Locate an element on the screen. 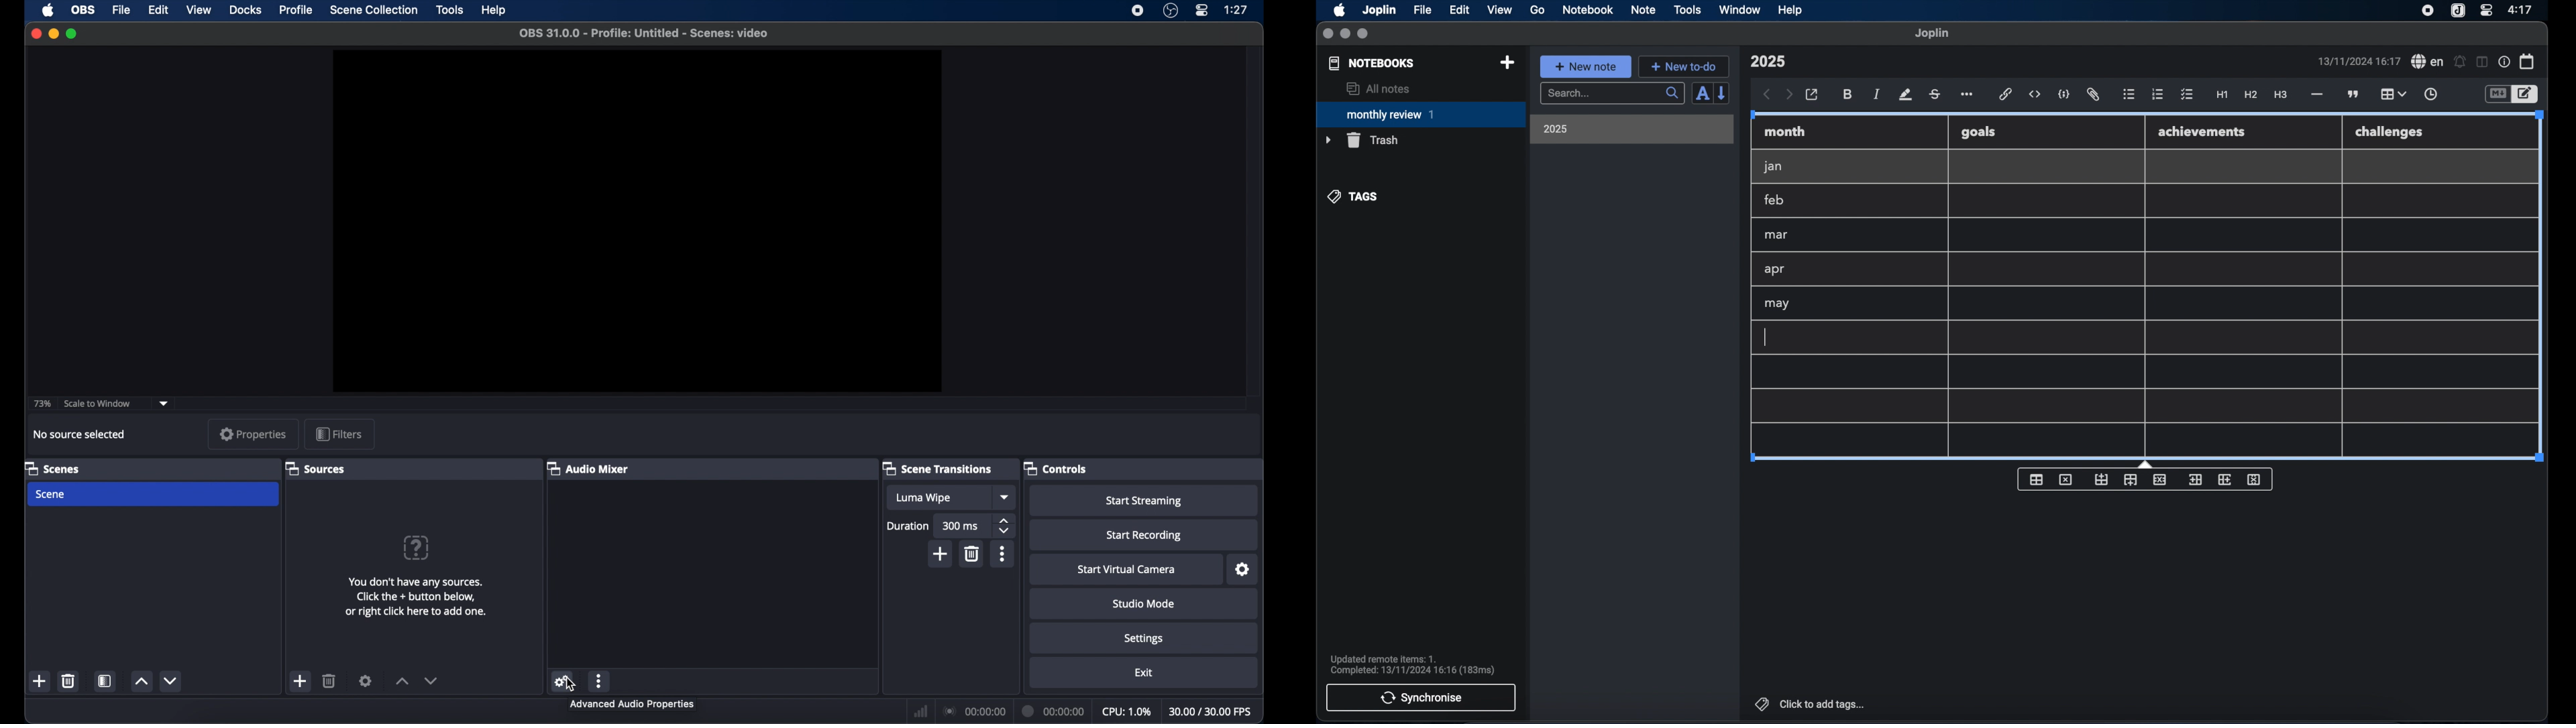  apple icon is located at coordinates (1338, 10).